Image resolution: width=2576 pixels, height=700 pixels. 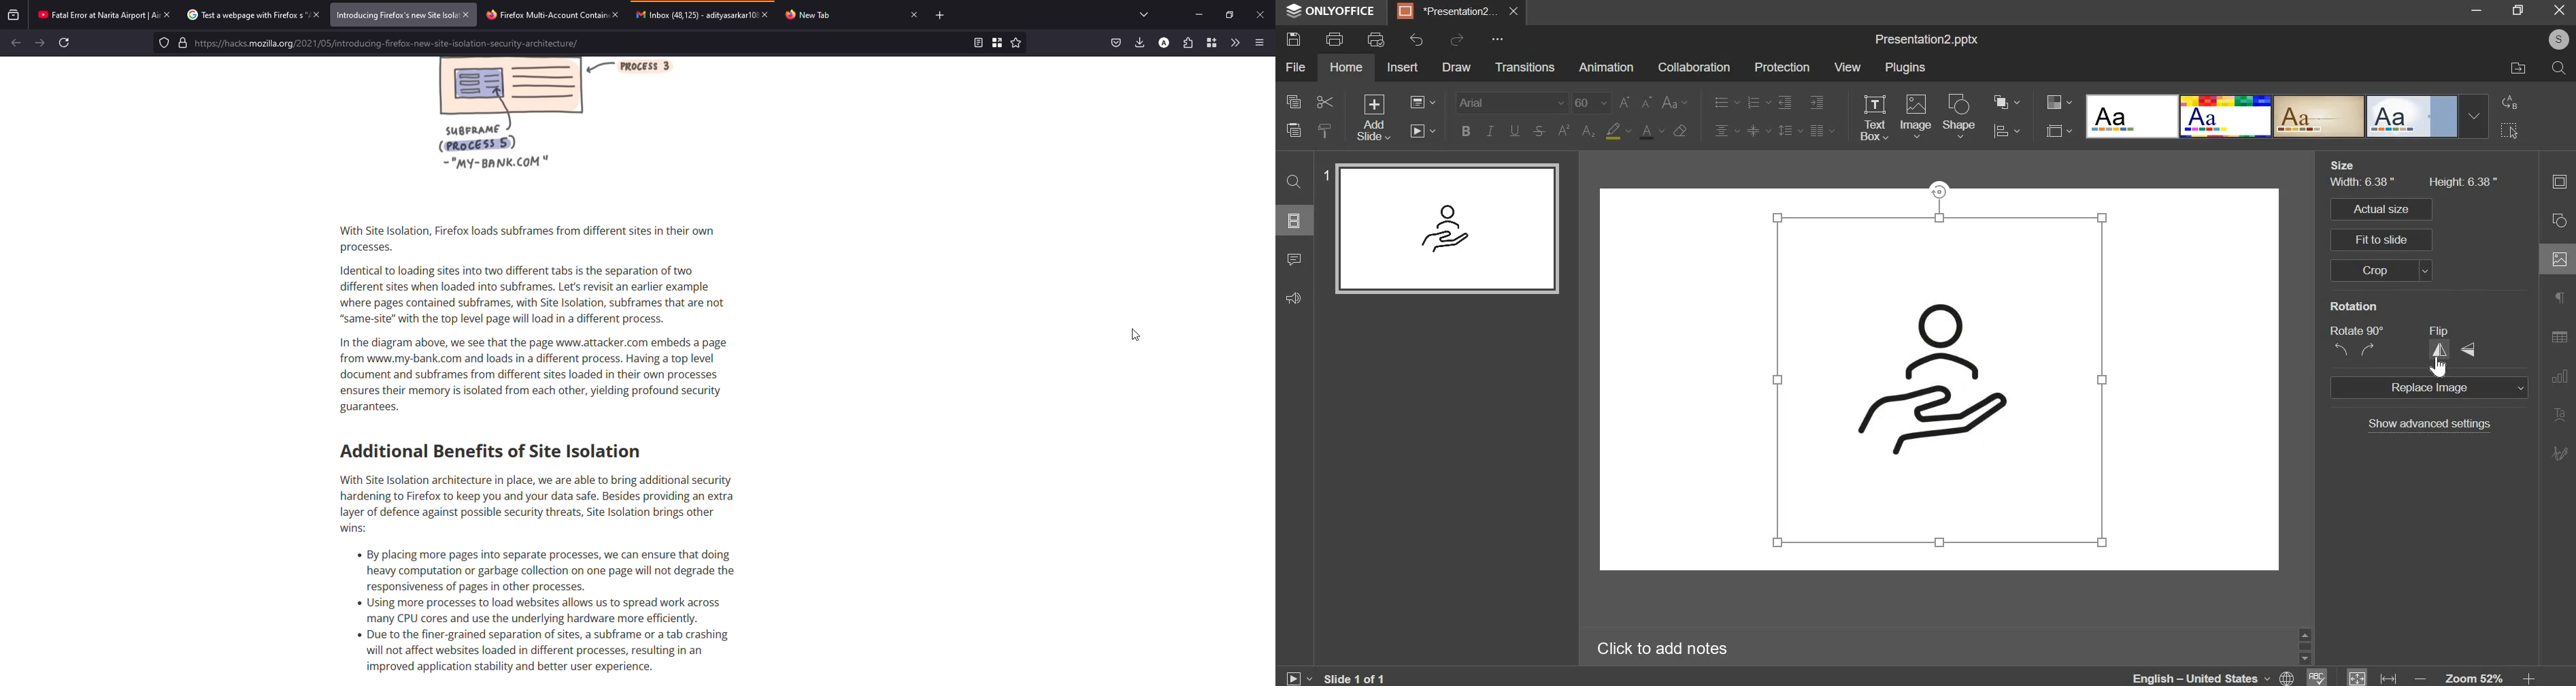 What do you see at coordinates (2010, 131) in the screenshot?
I see `align shape` at bounding box center [2010, 131].